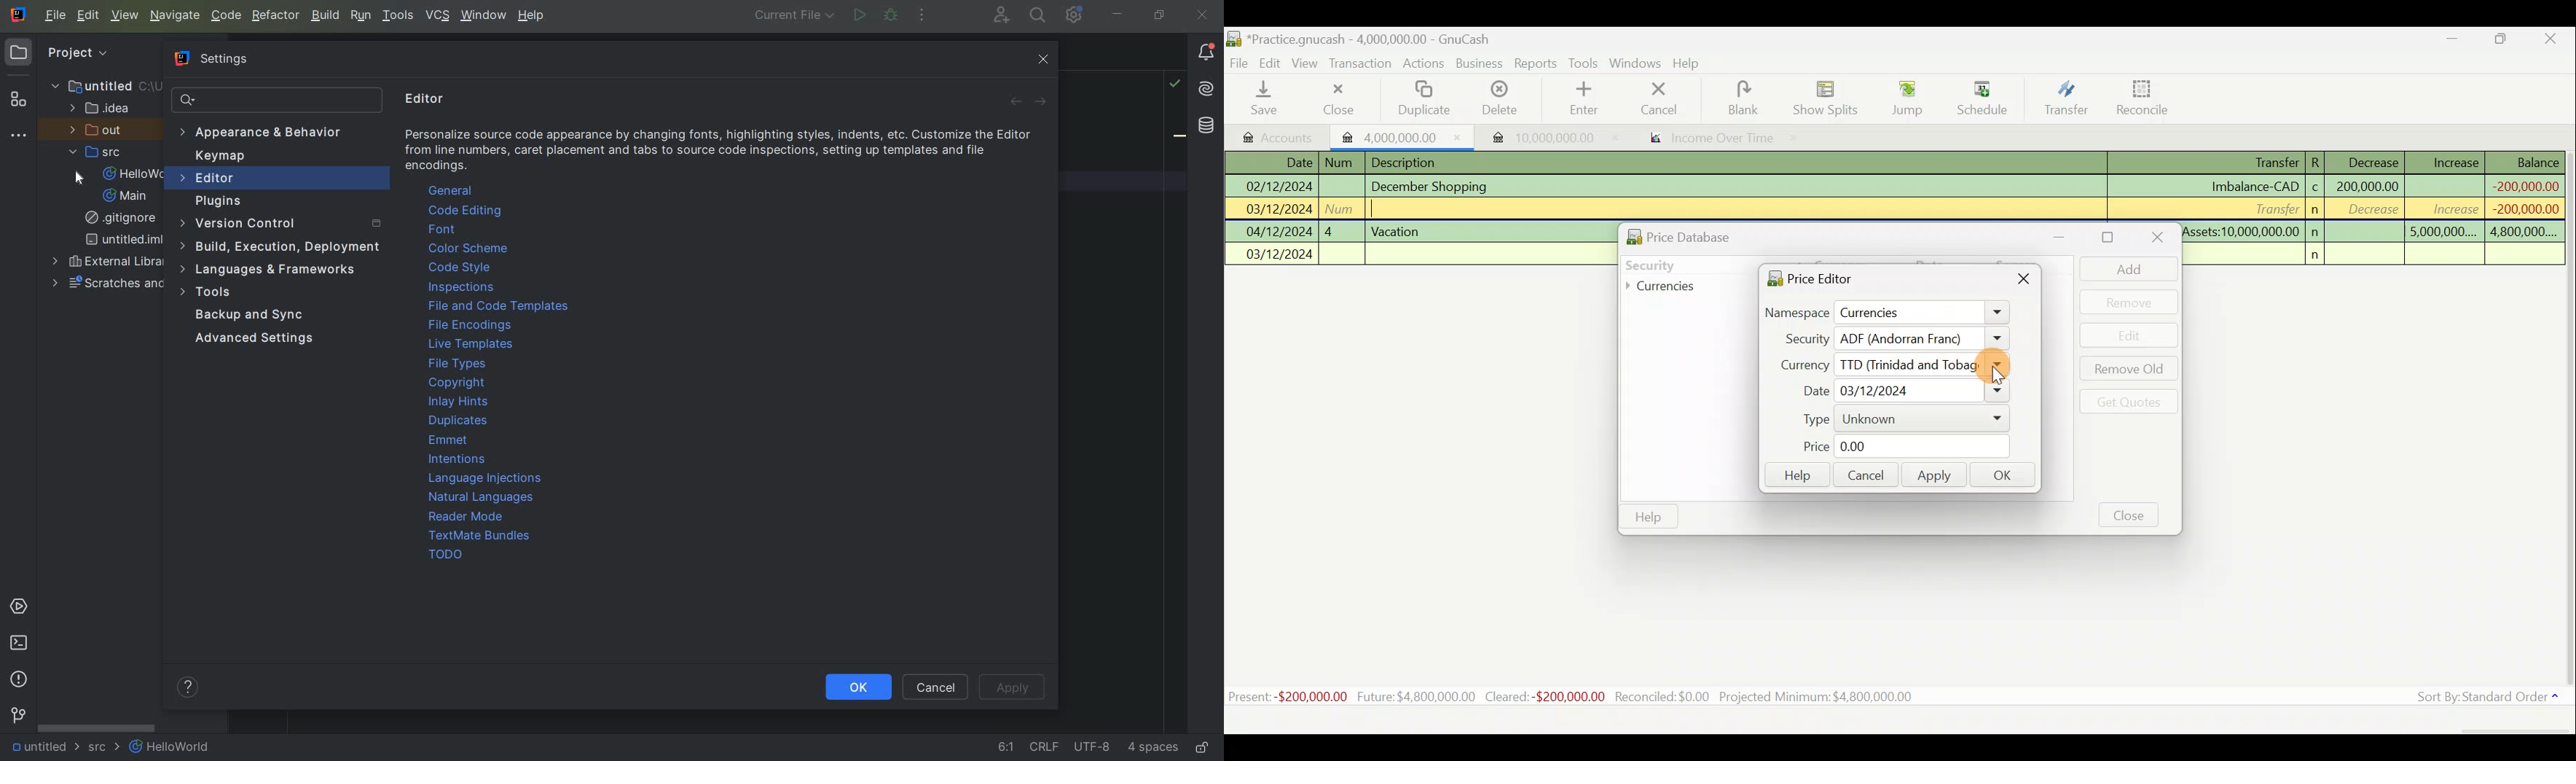 Image resolution: width=2576 pixels, height=784 pixels. What do you see at coordinates (2526, 162) in the screenshot?
I see `Balance` at bounding box center [2526, 162].